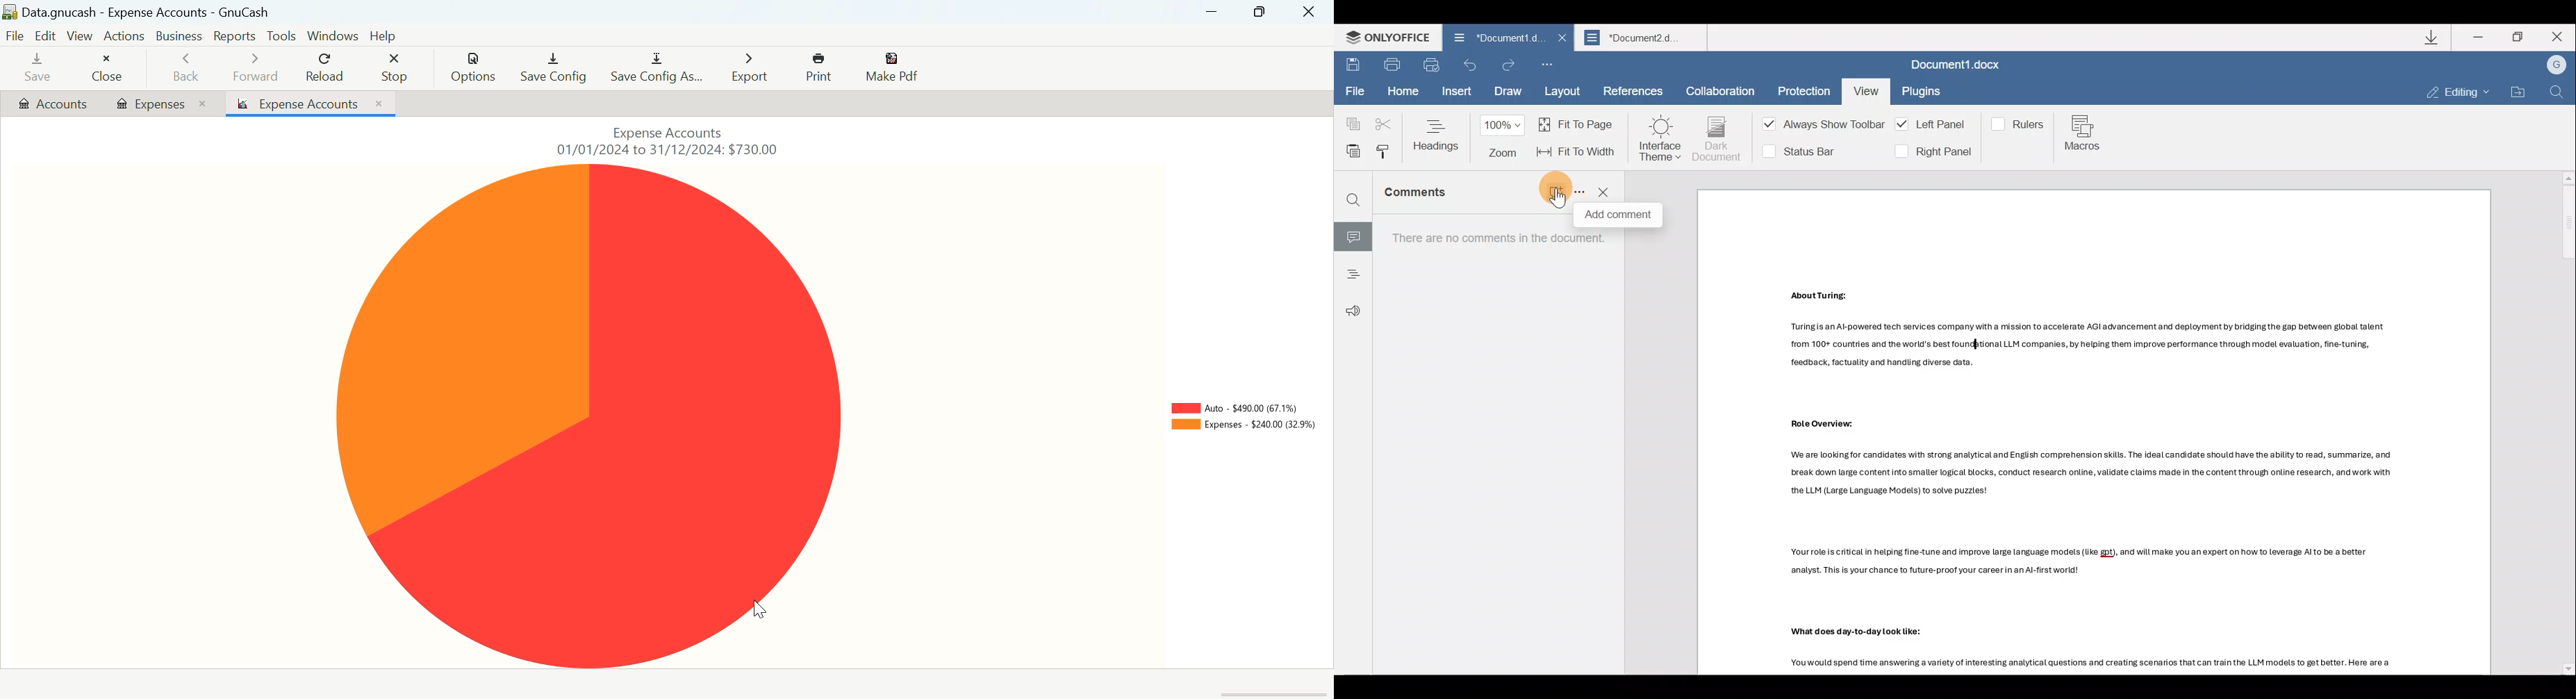  I want to click on Data.gnucash - Expense Accounts - GnuCash, so click(142, 12).